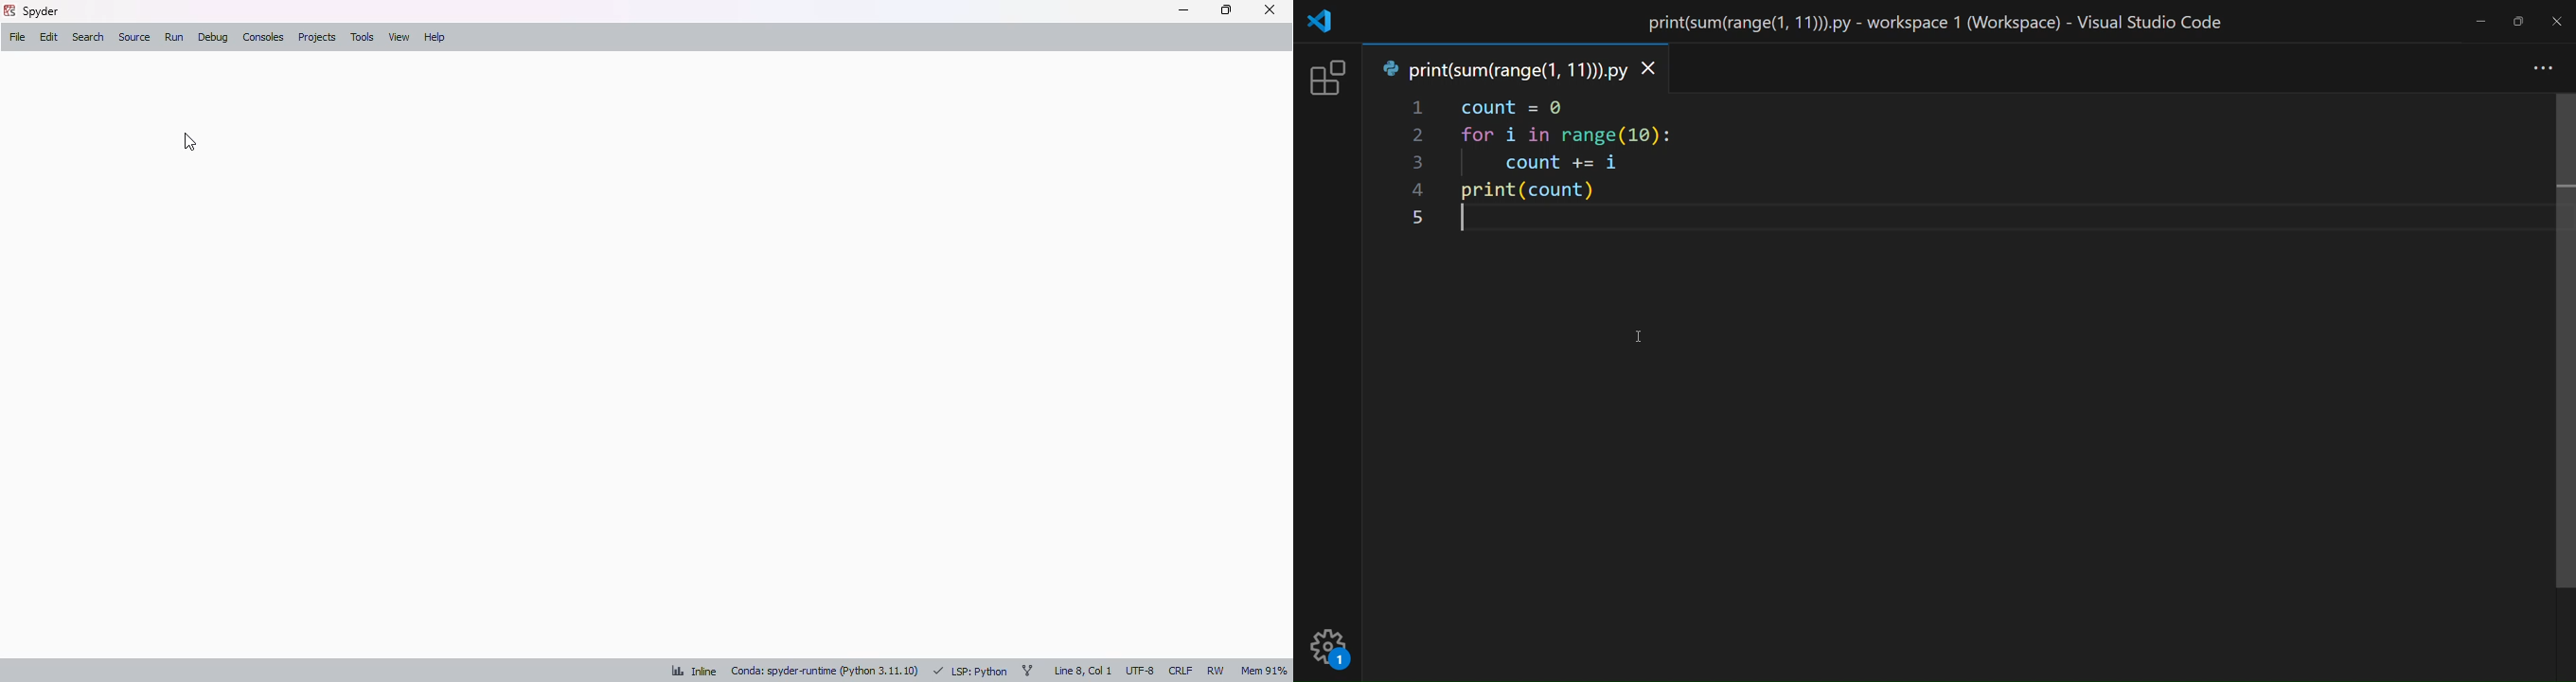  Describe the element at coordinates (399, 37) in the screenshot. I see `view` at that location.